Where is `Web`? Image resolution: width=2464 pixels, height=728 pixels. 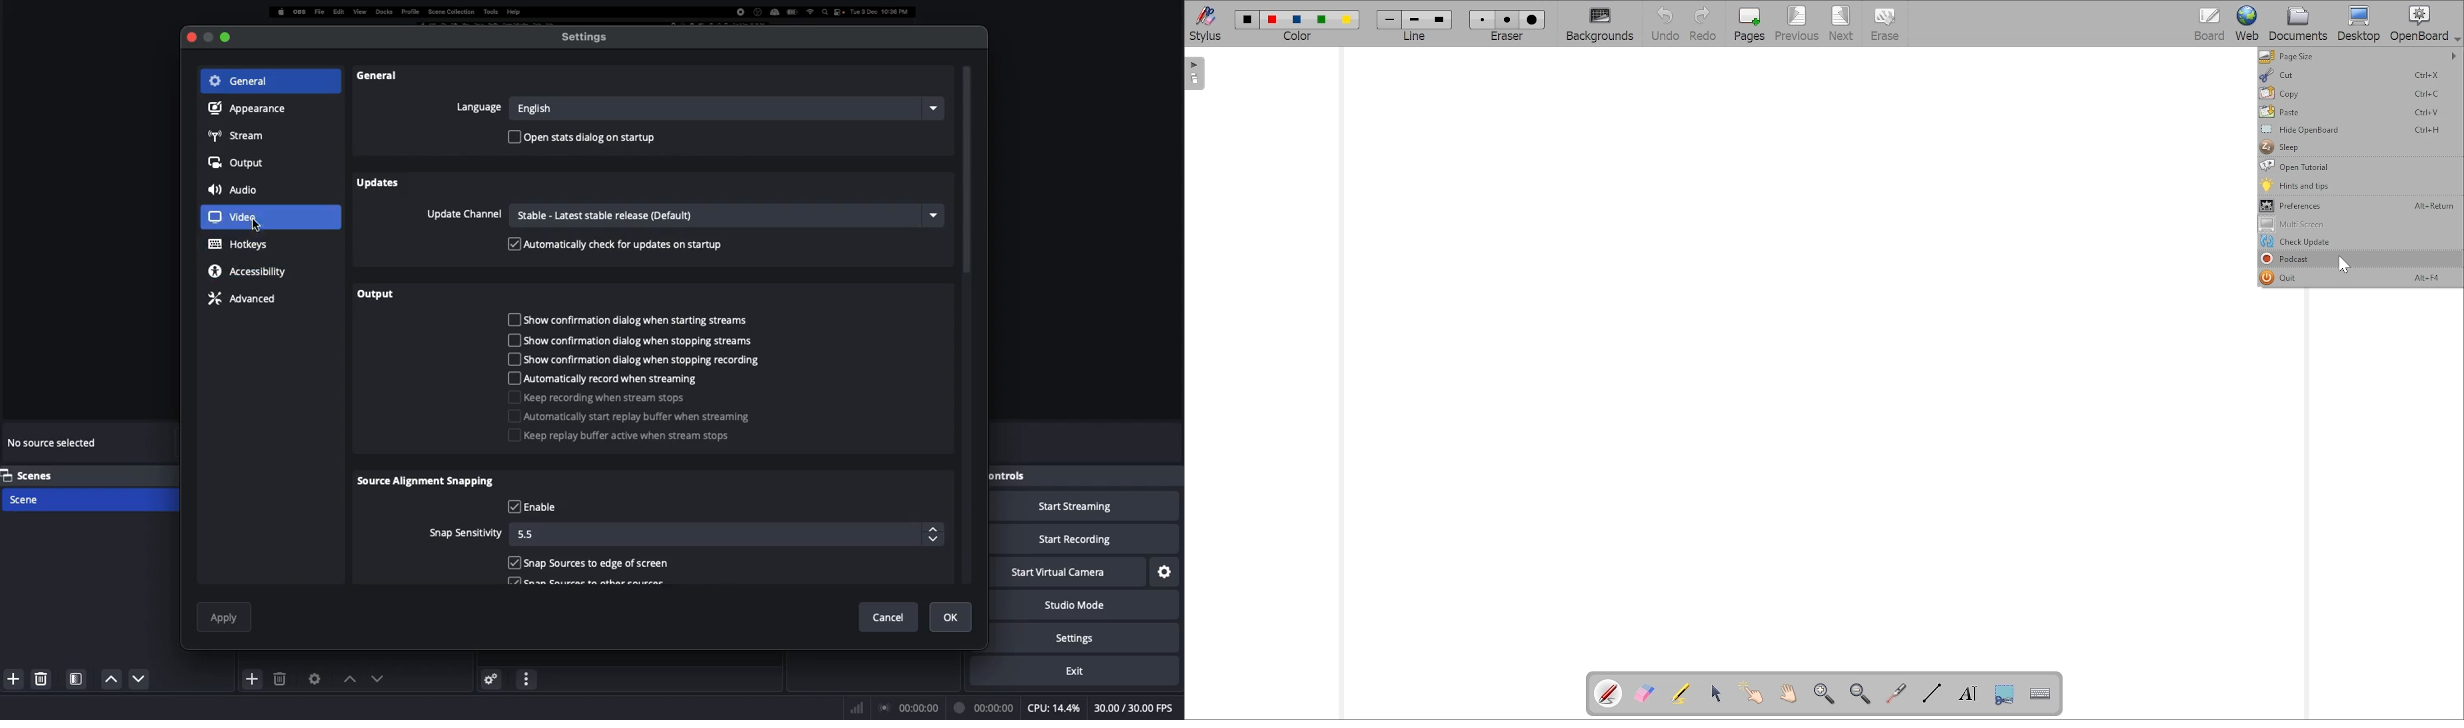
Web is located at coordinates (2243, 23).